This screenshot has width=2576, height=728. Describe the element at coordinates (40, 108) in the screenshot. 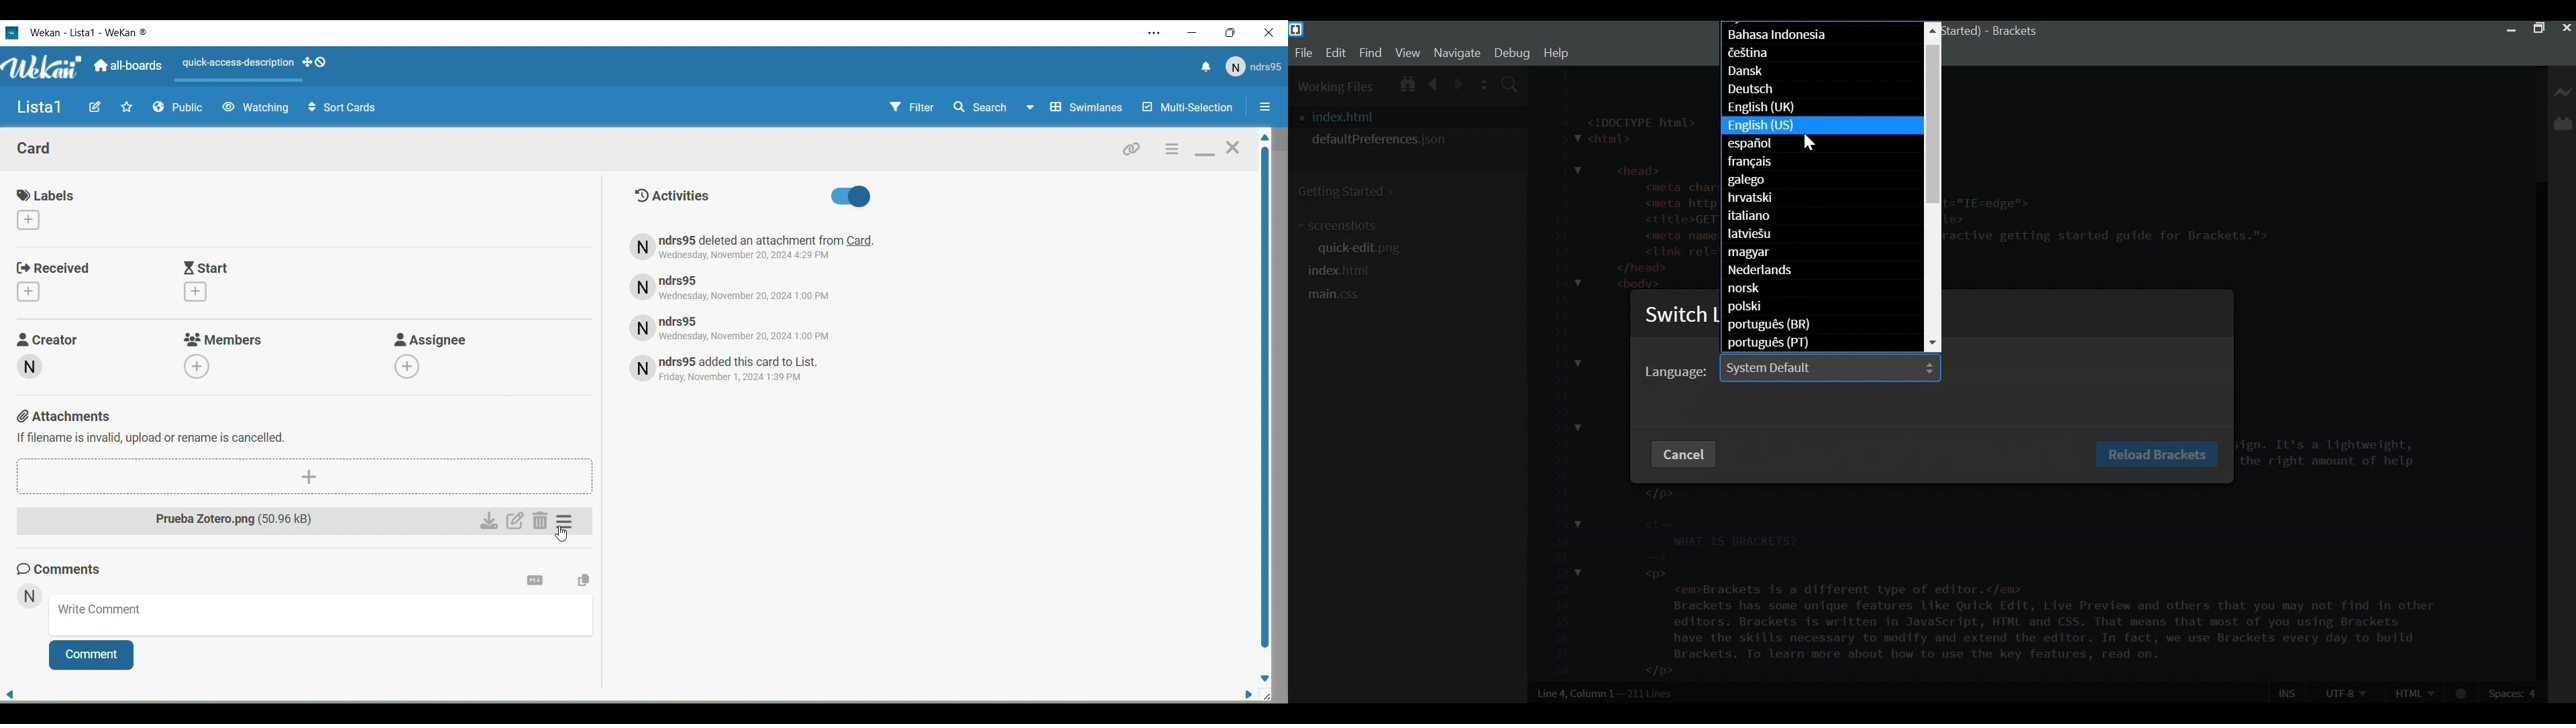

I see `Name` at that location.